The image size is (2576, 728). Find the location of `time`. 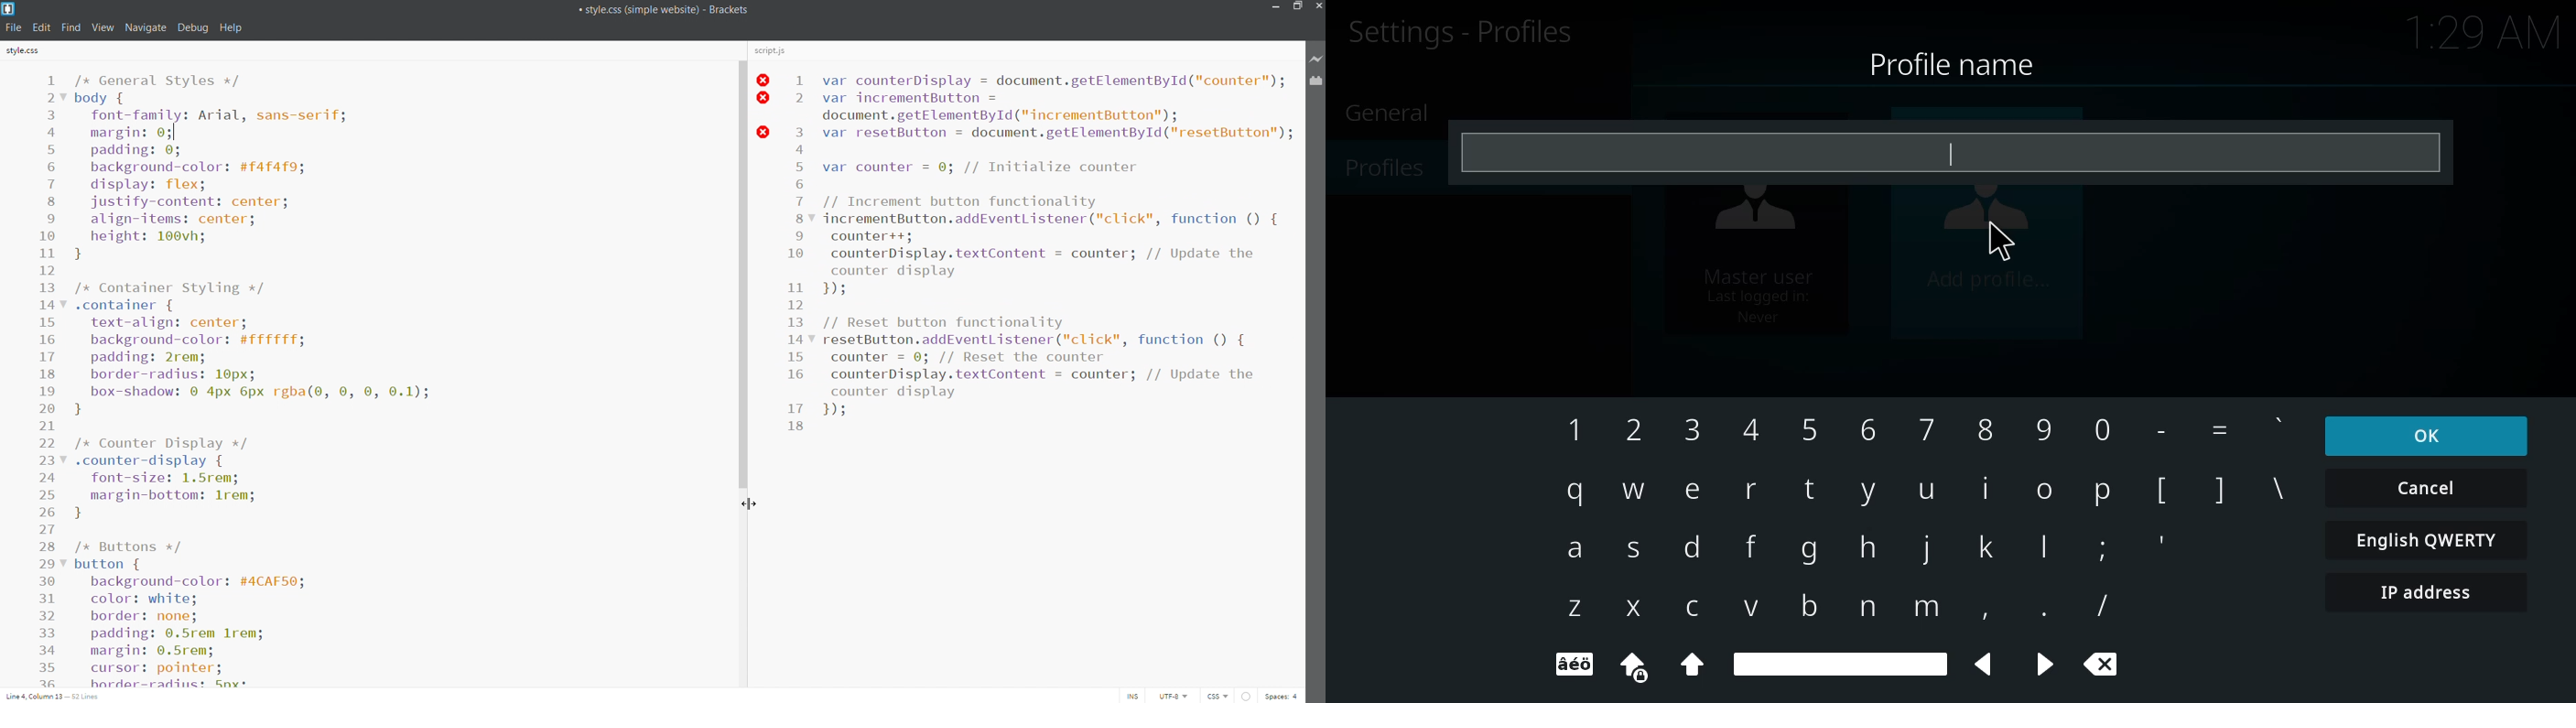

time is located at coordinates (2491, 32).